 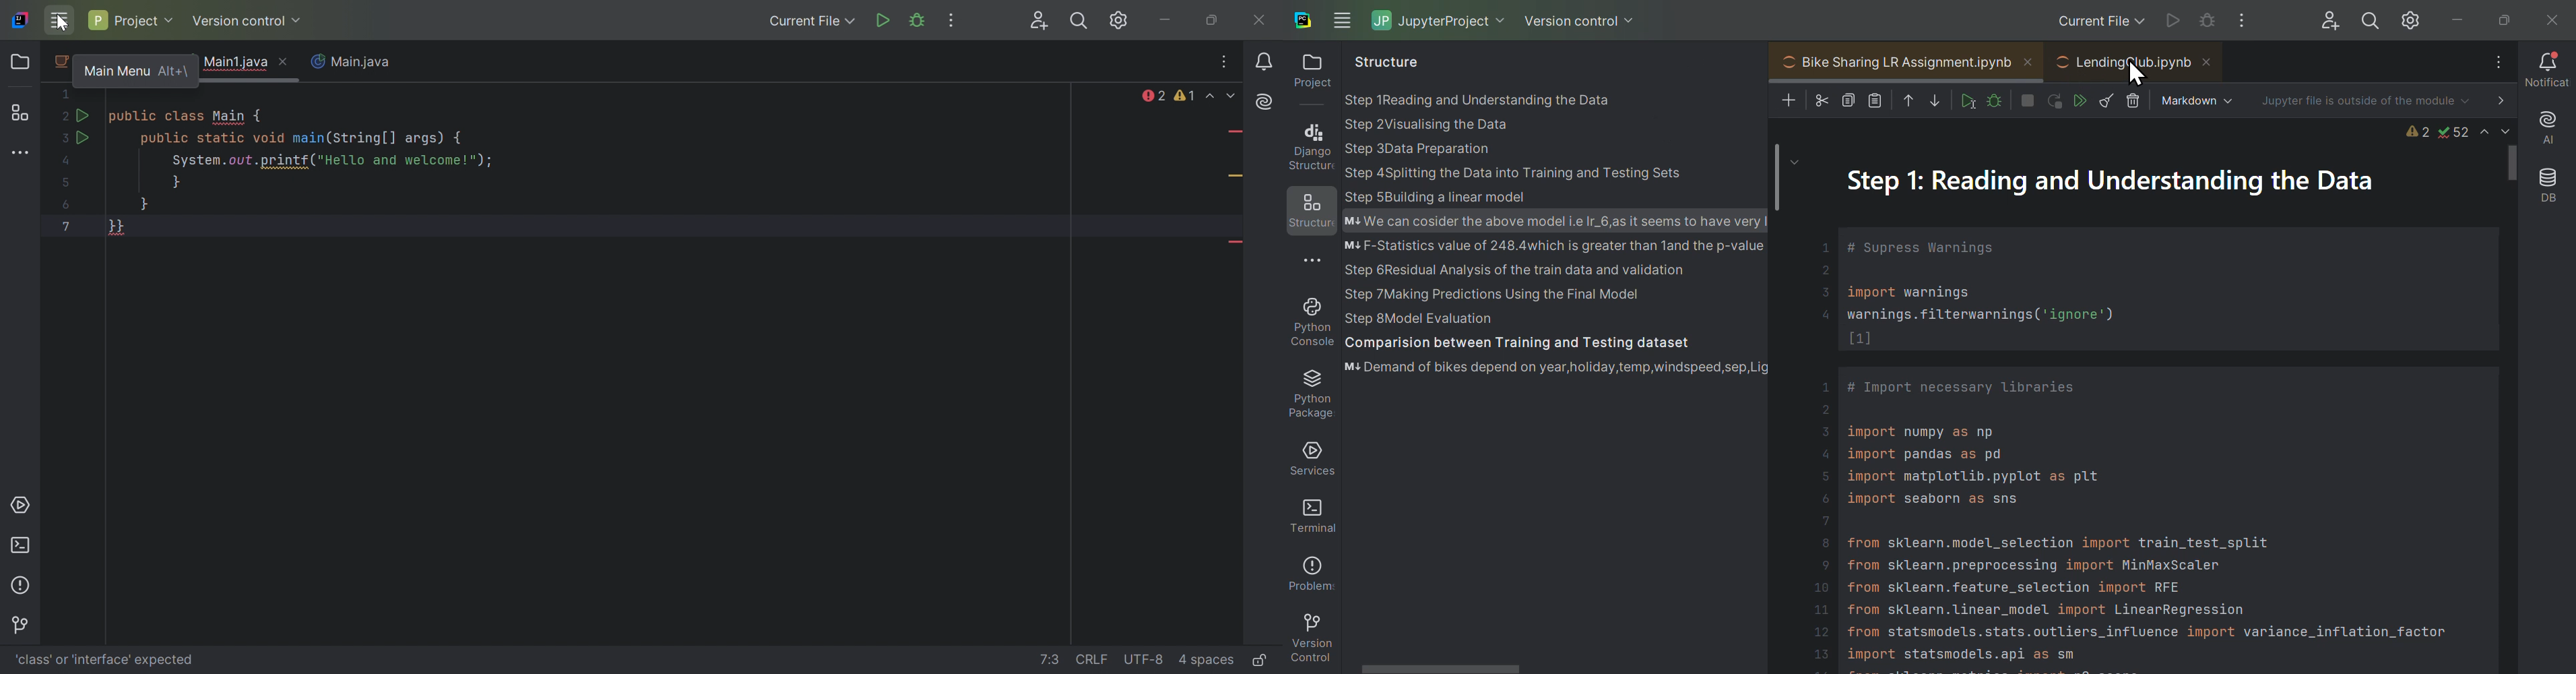 I want to click on System.out.printf("Hello and welcome!"), so click(x=327, y=161).